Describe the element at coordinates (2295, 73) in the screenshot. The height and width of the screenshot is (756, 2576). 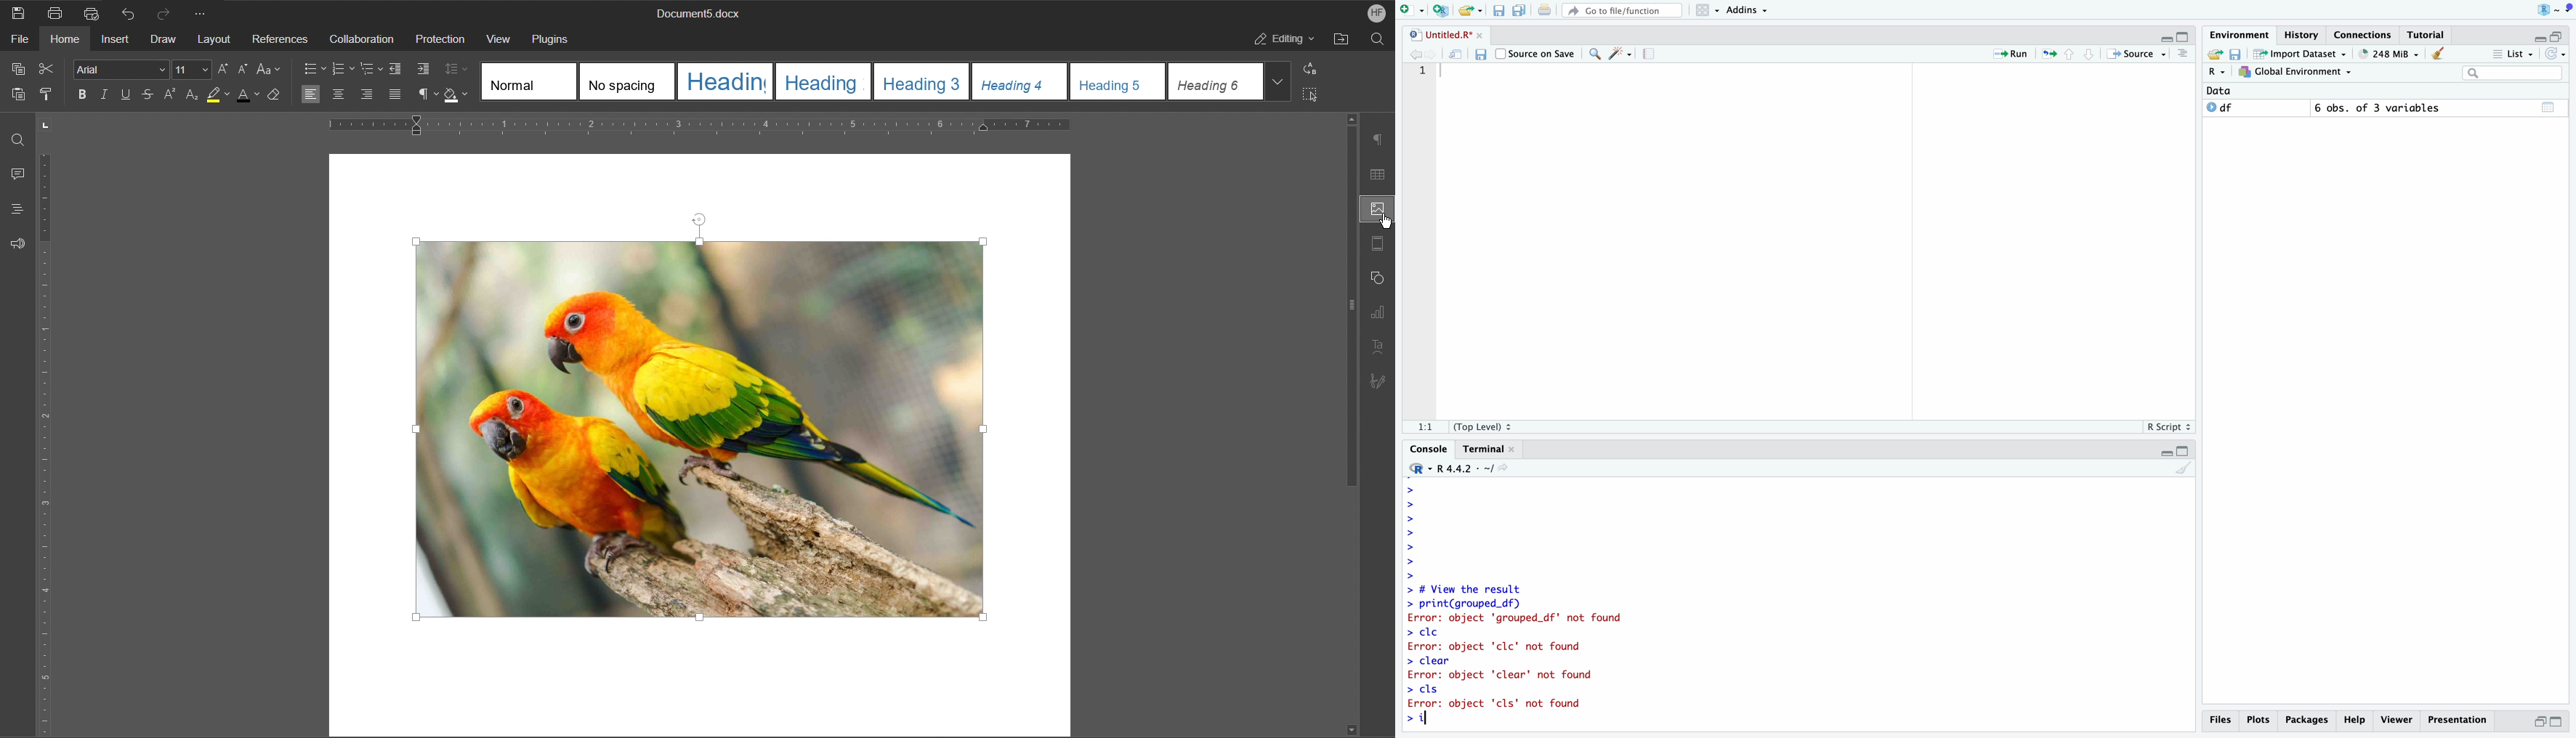
I see `Global Environment` at that location.